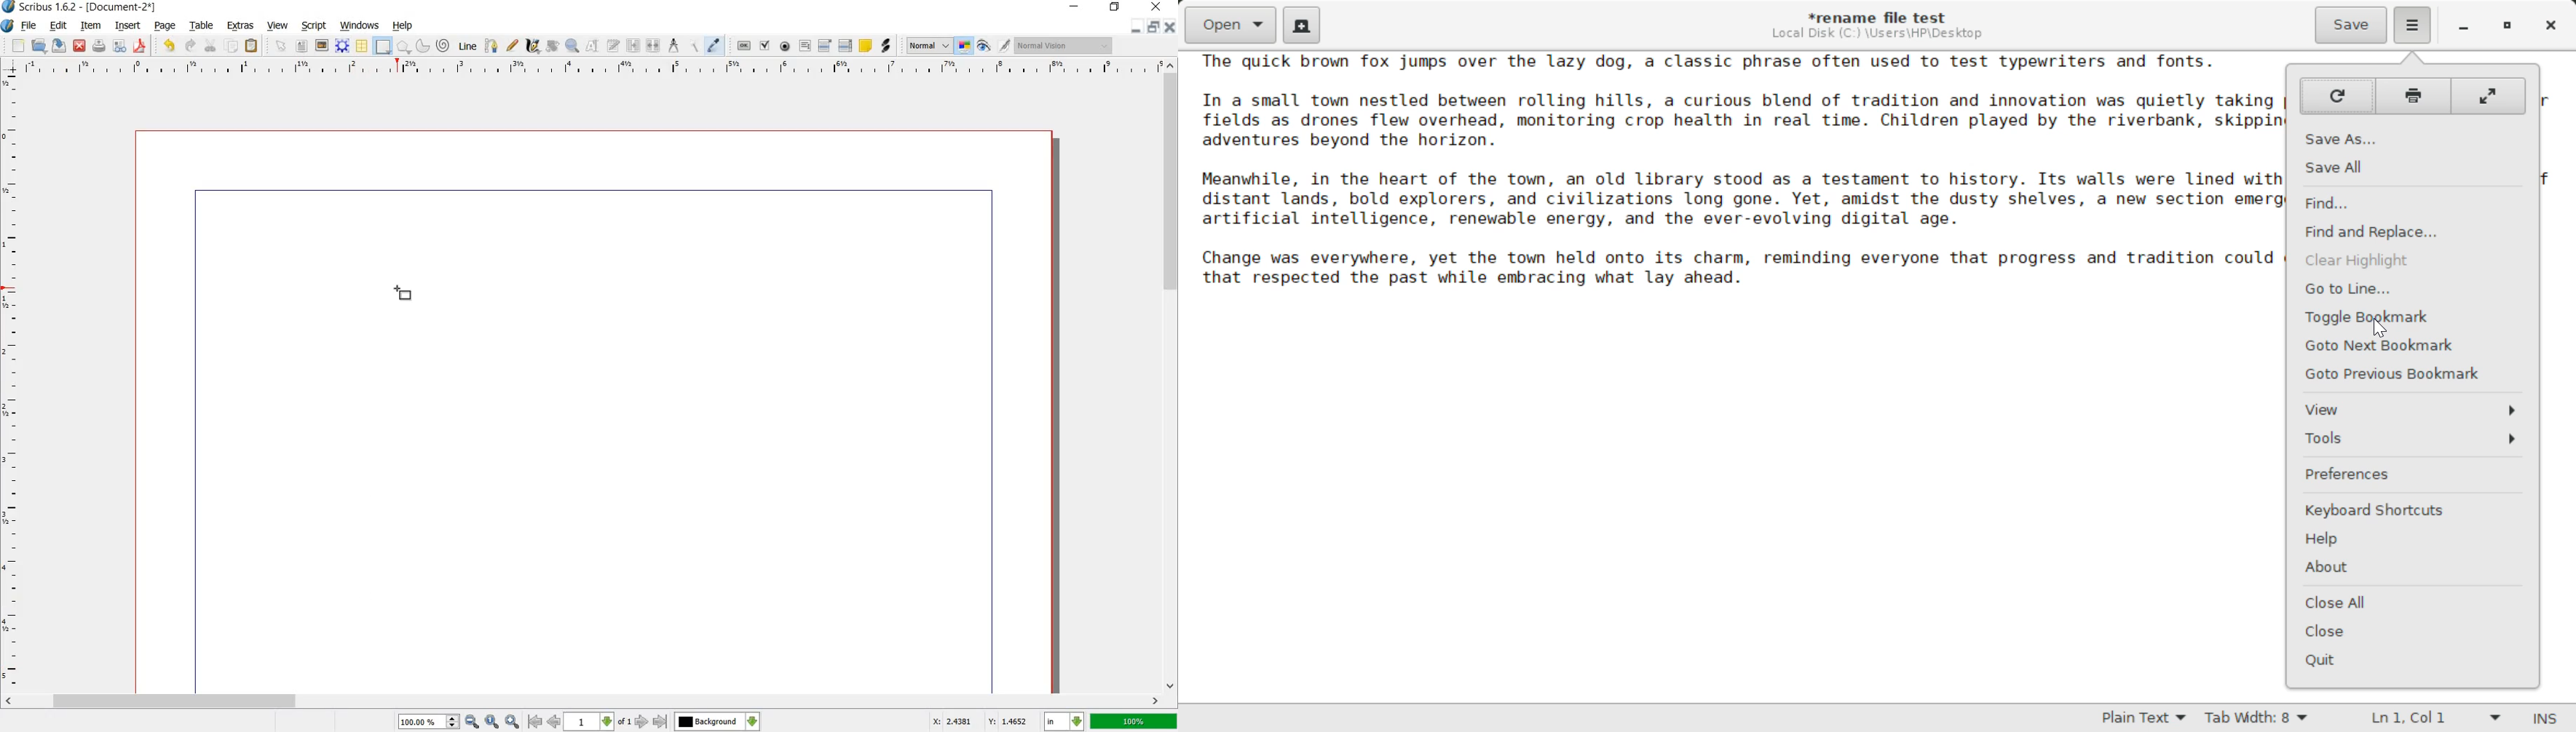 This screenshot has width=2576, height=756. Describe the element at coordinates (429, 722) in the screenshot. I see `100.00%` at that location.